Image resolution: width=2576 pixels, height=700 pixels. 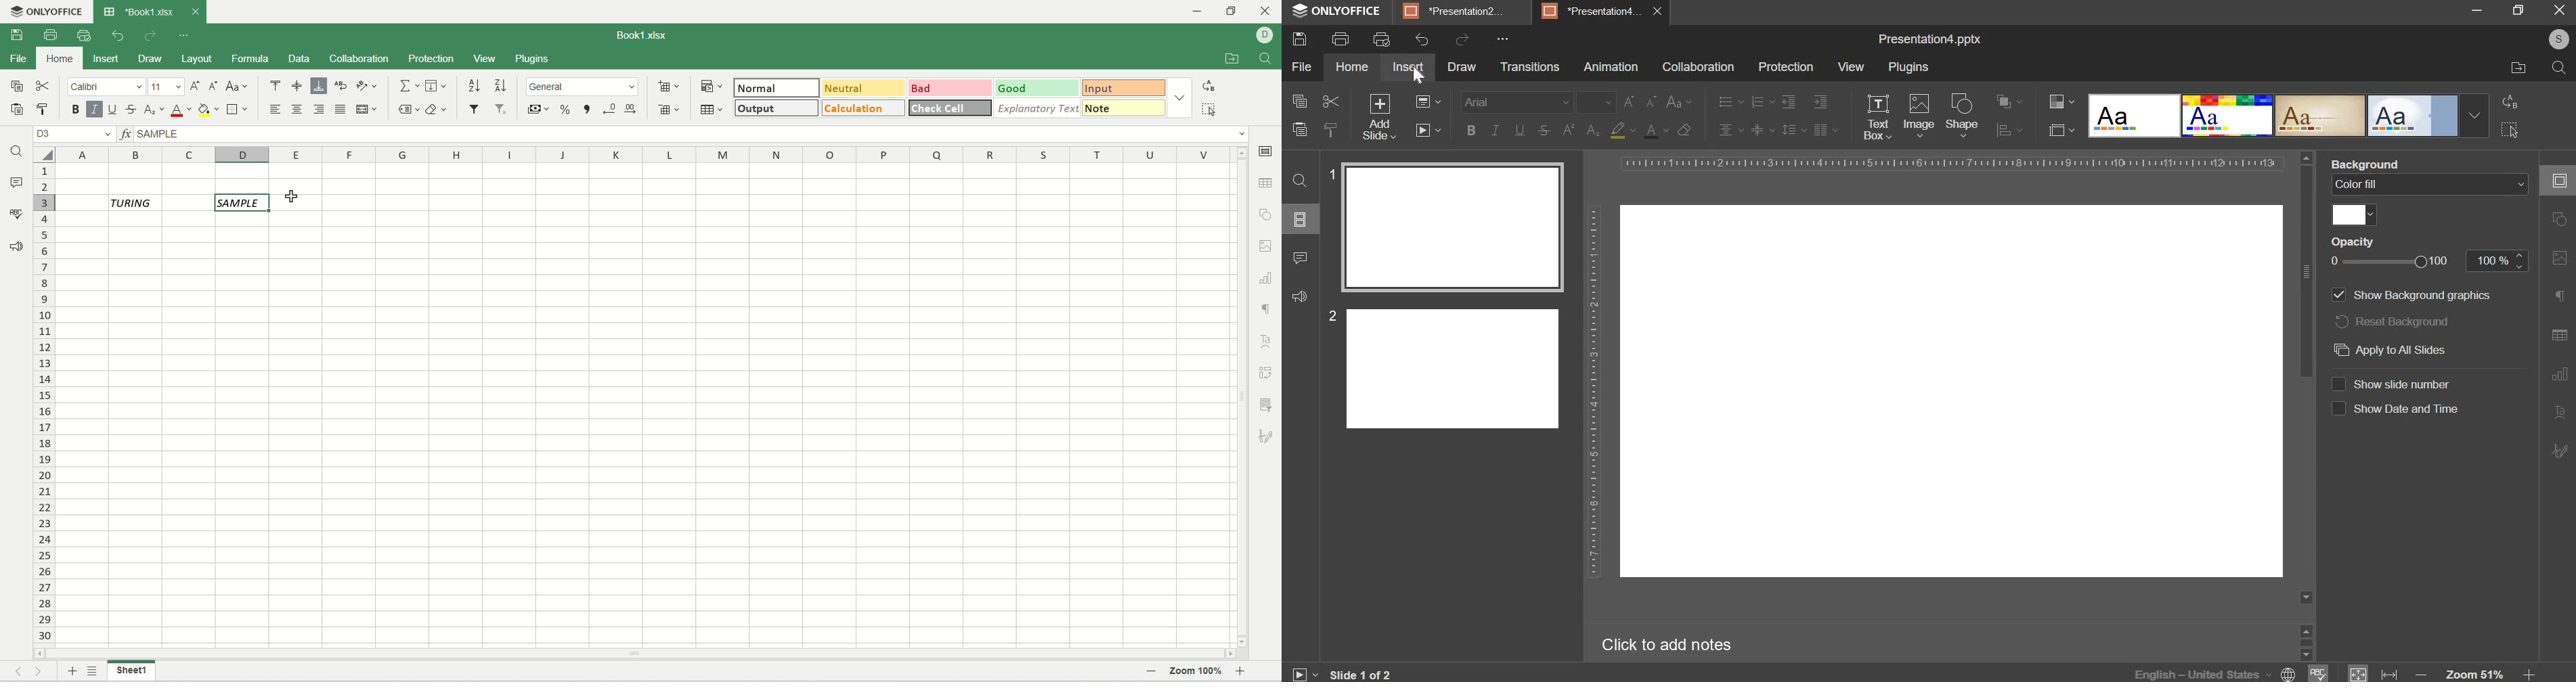 I want to click on table settings, so click(x=1267, y=184).